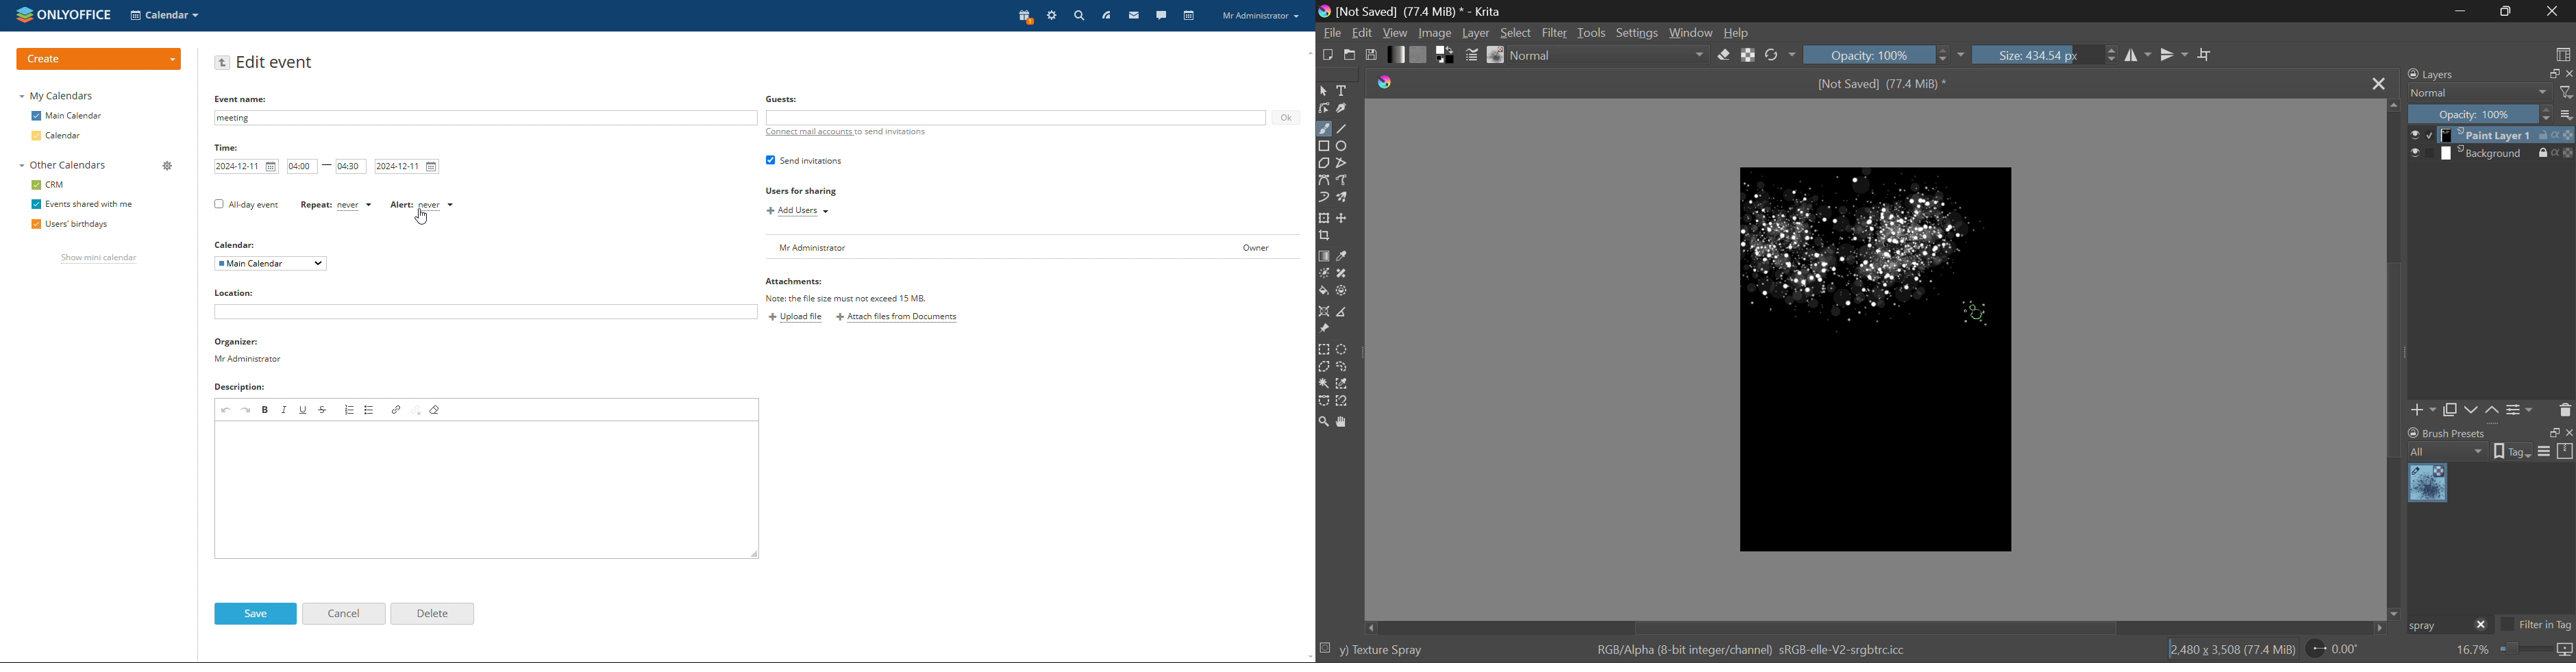  I want to click on onlyoffice logo, so click(23, 14).